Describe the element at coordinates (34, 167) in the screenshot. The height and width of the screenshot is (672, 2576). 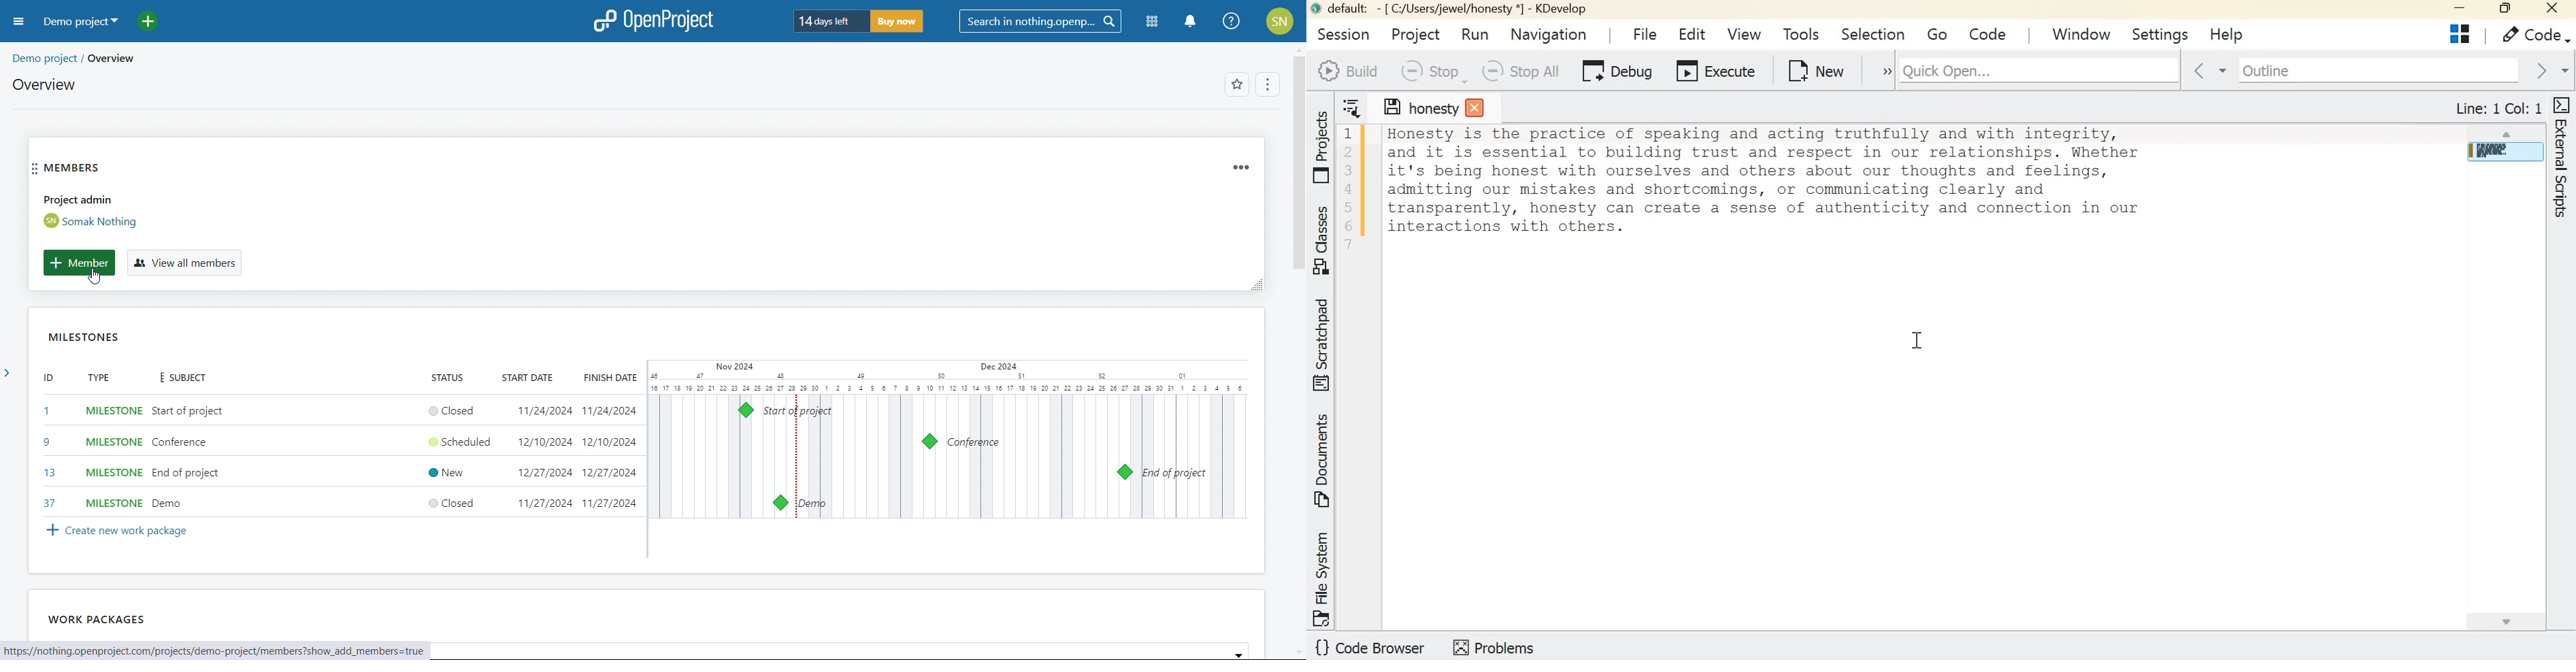
I see `move widget` at that location.